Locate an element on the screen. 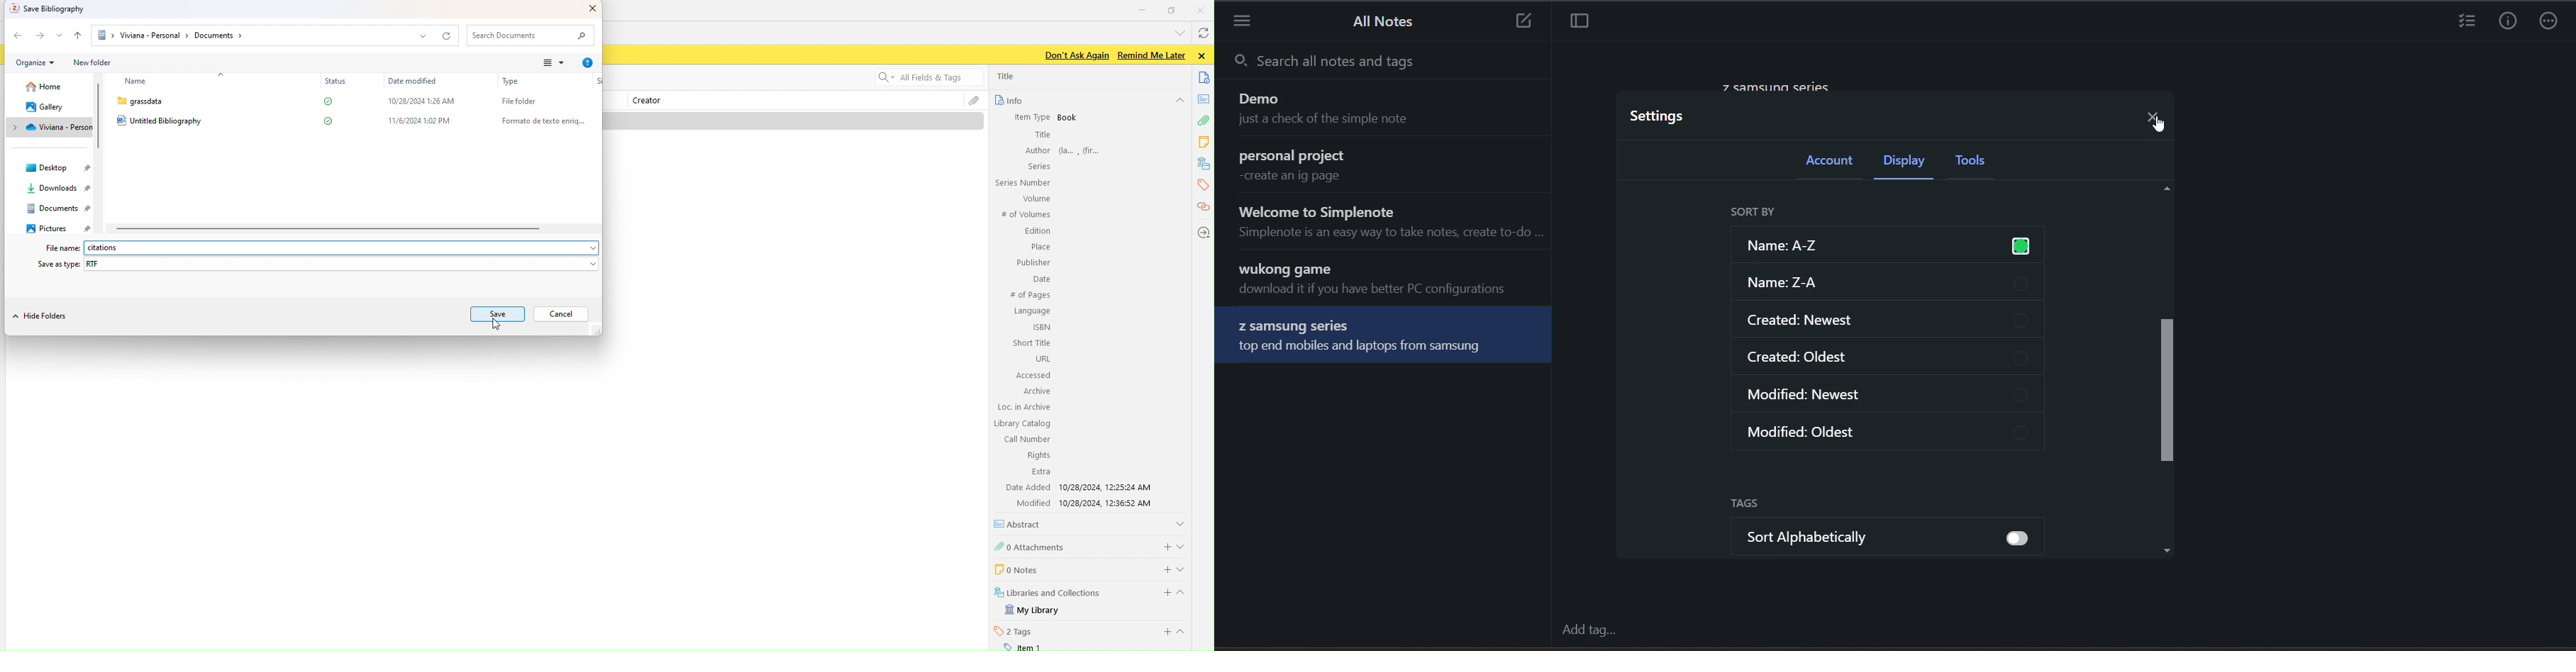  10/28/2024, 12:25:24 AM is located at coordinates (1110, 487).